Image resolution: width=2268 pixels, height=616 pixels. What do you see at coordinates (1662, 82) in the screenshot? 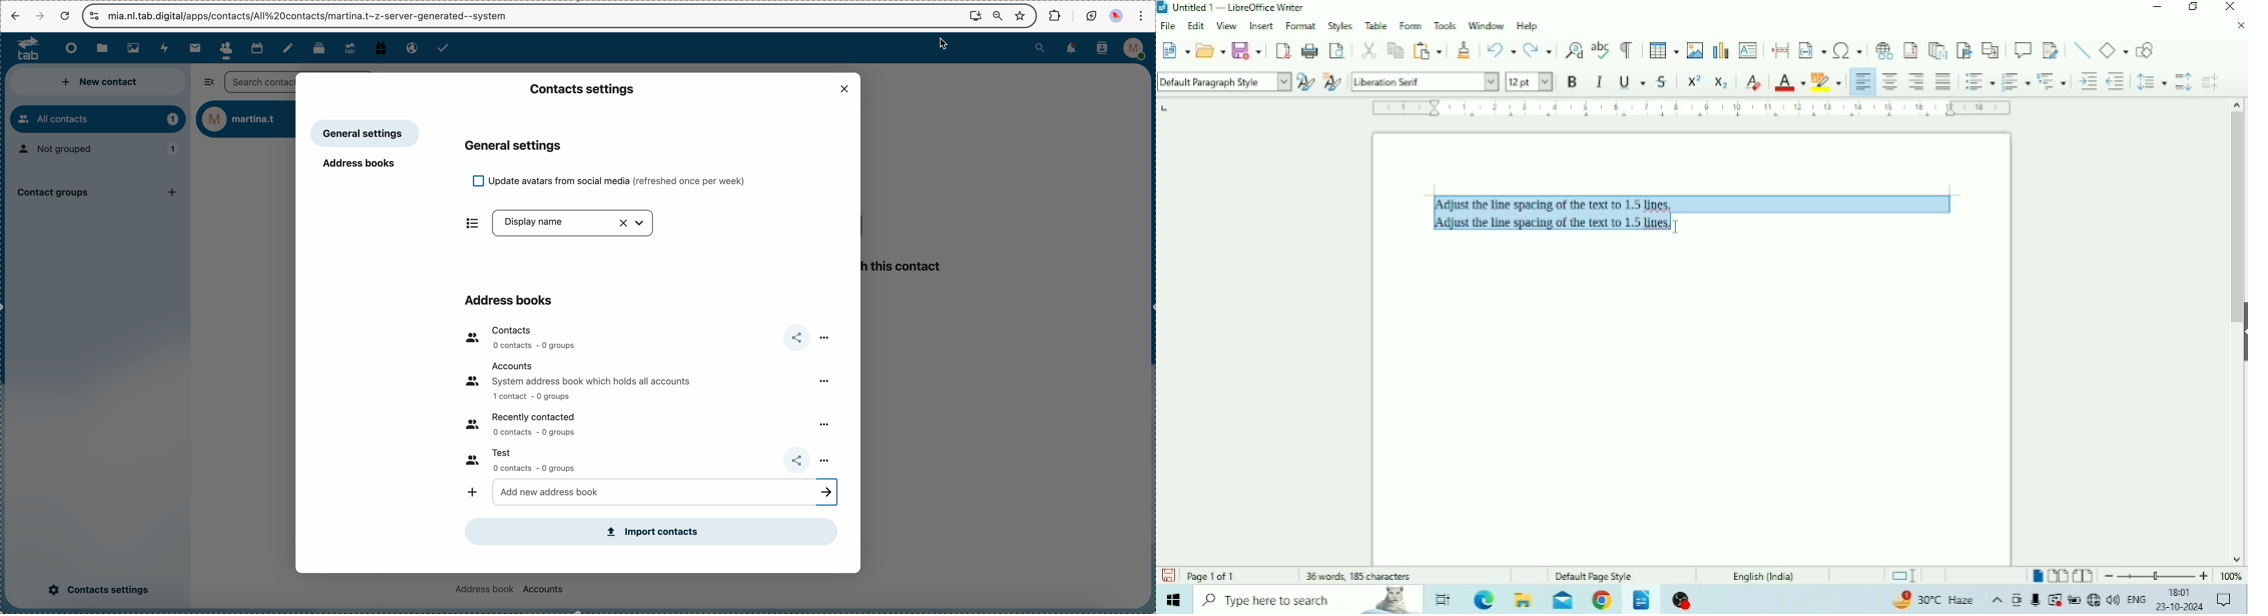
I see `Strikethrough` at bounding box center [1662, 82].